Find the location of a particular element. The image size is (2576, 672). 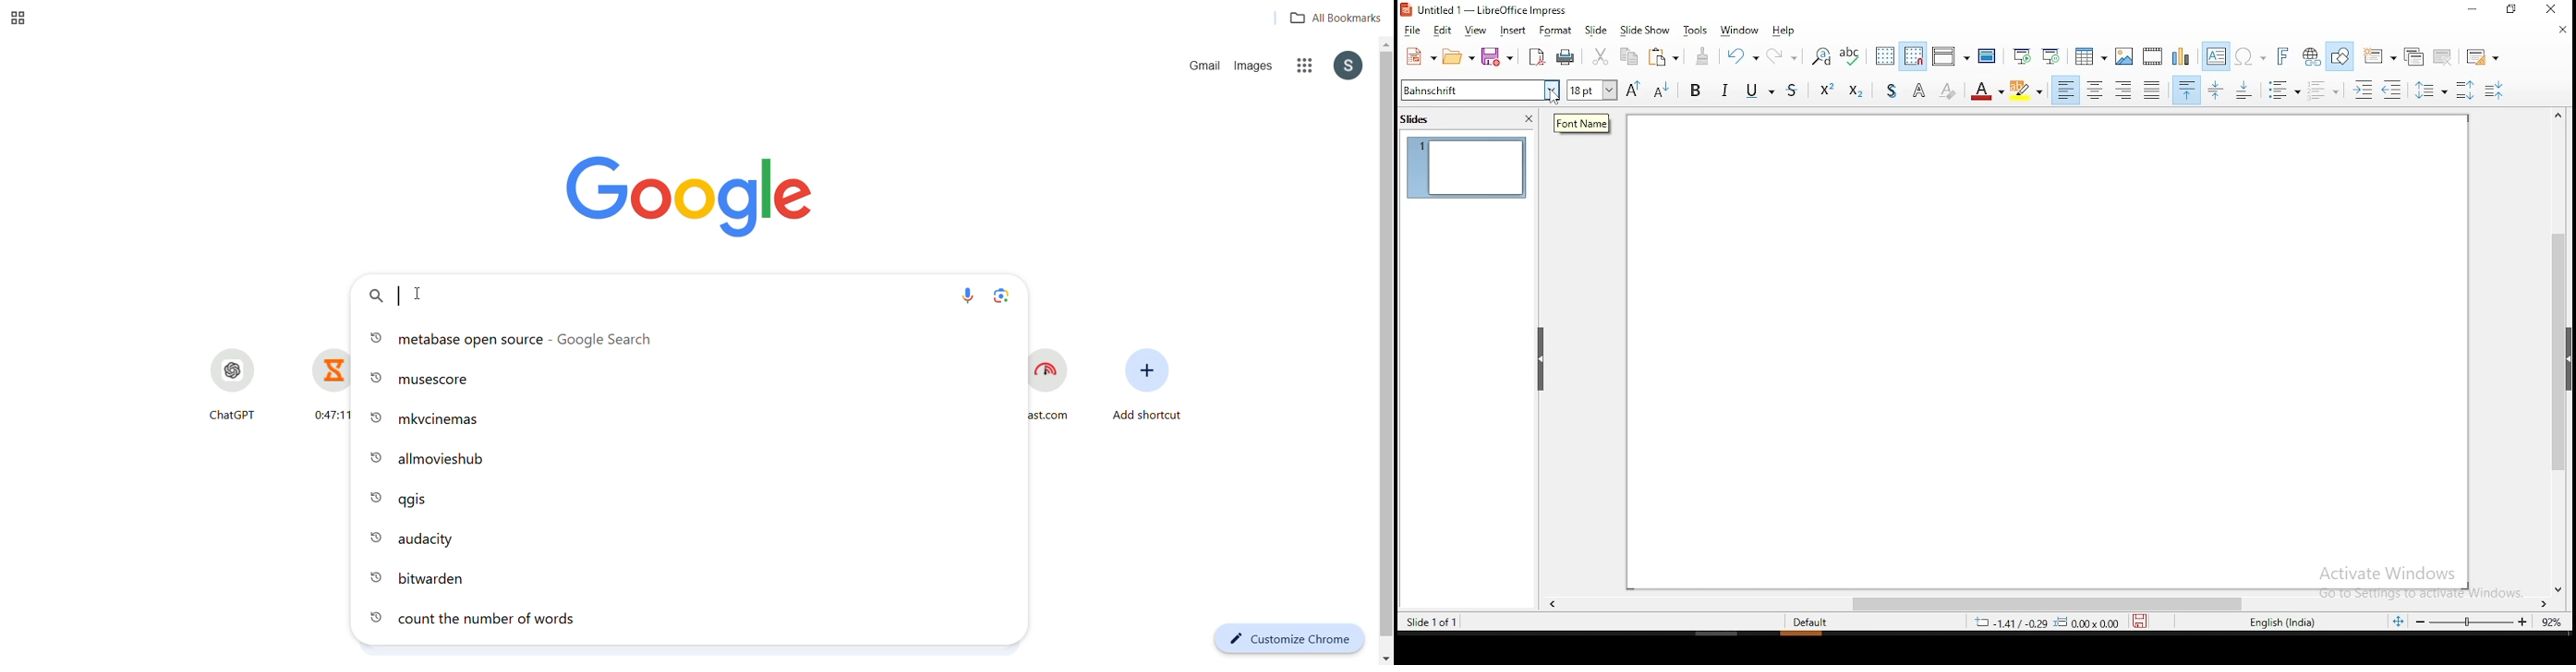

clear direct formatting is located at coordinates (1950, 91).